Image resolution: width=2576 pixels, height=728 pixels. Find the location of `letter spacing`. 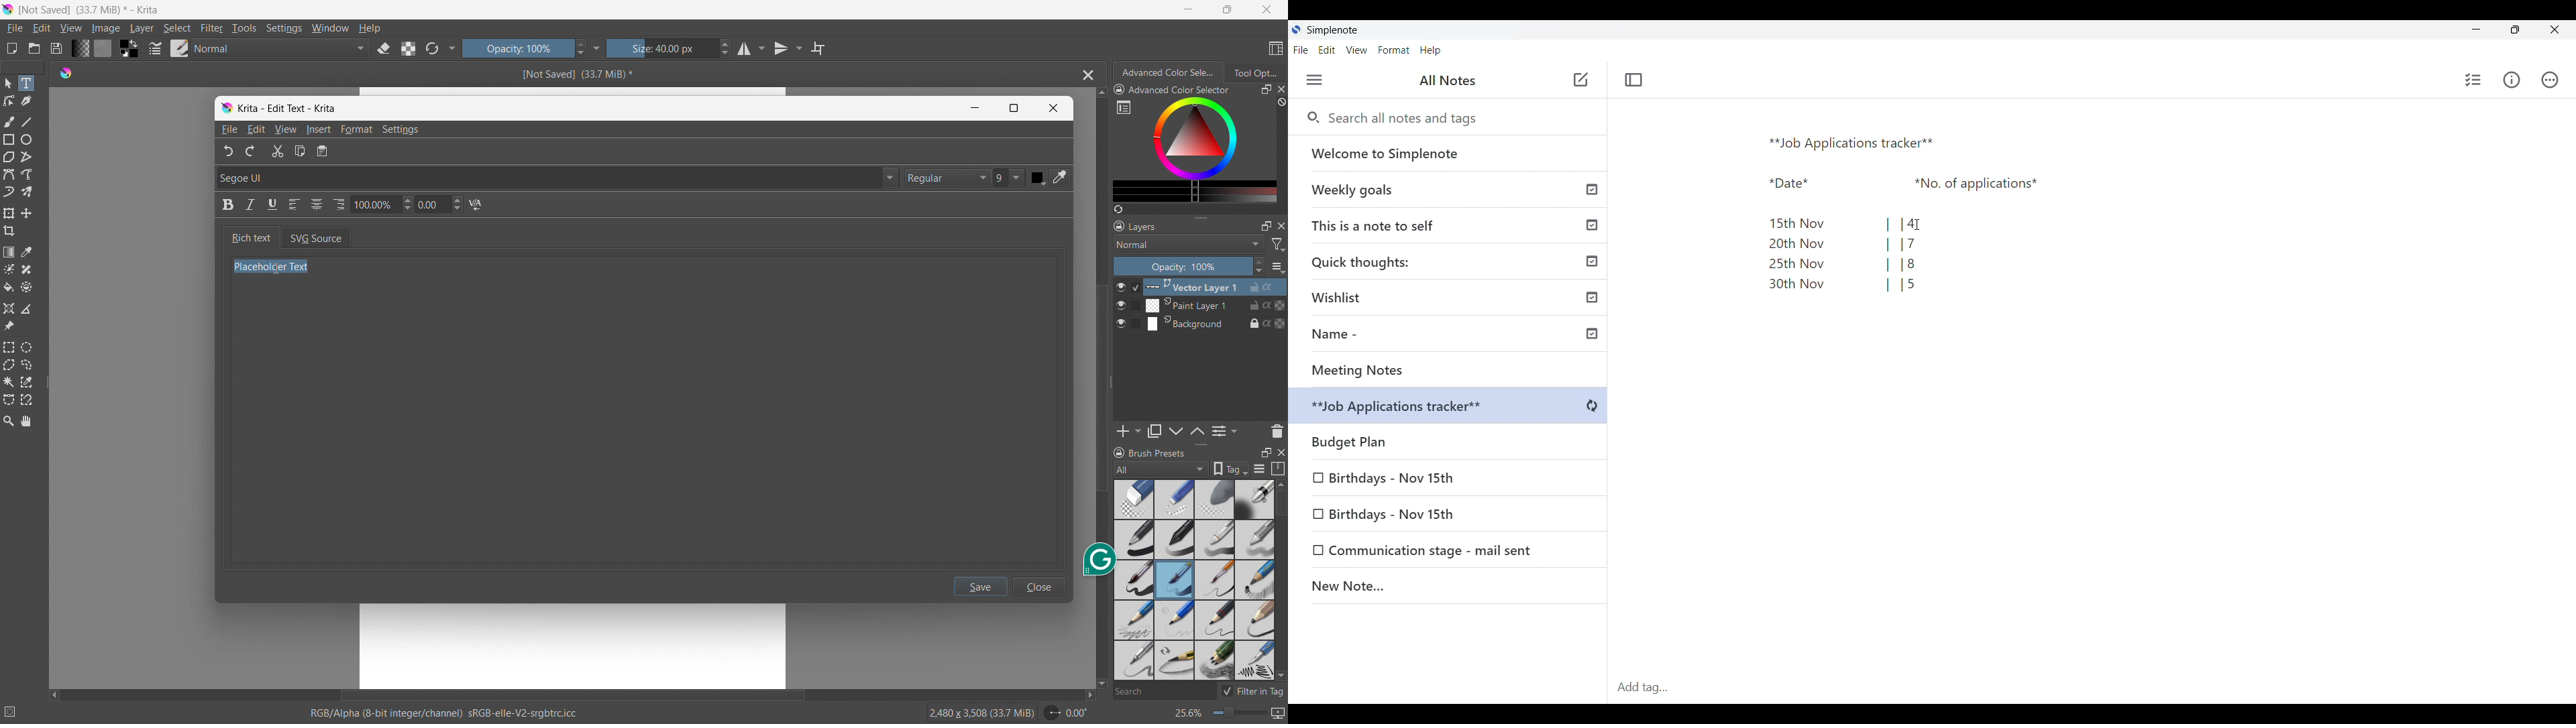

letter spacing is located at coordinates (439, 204).